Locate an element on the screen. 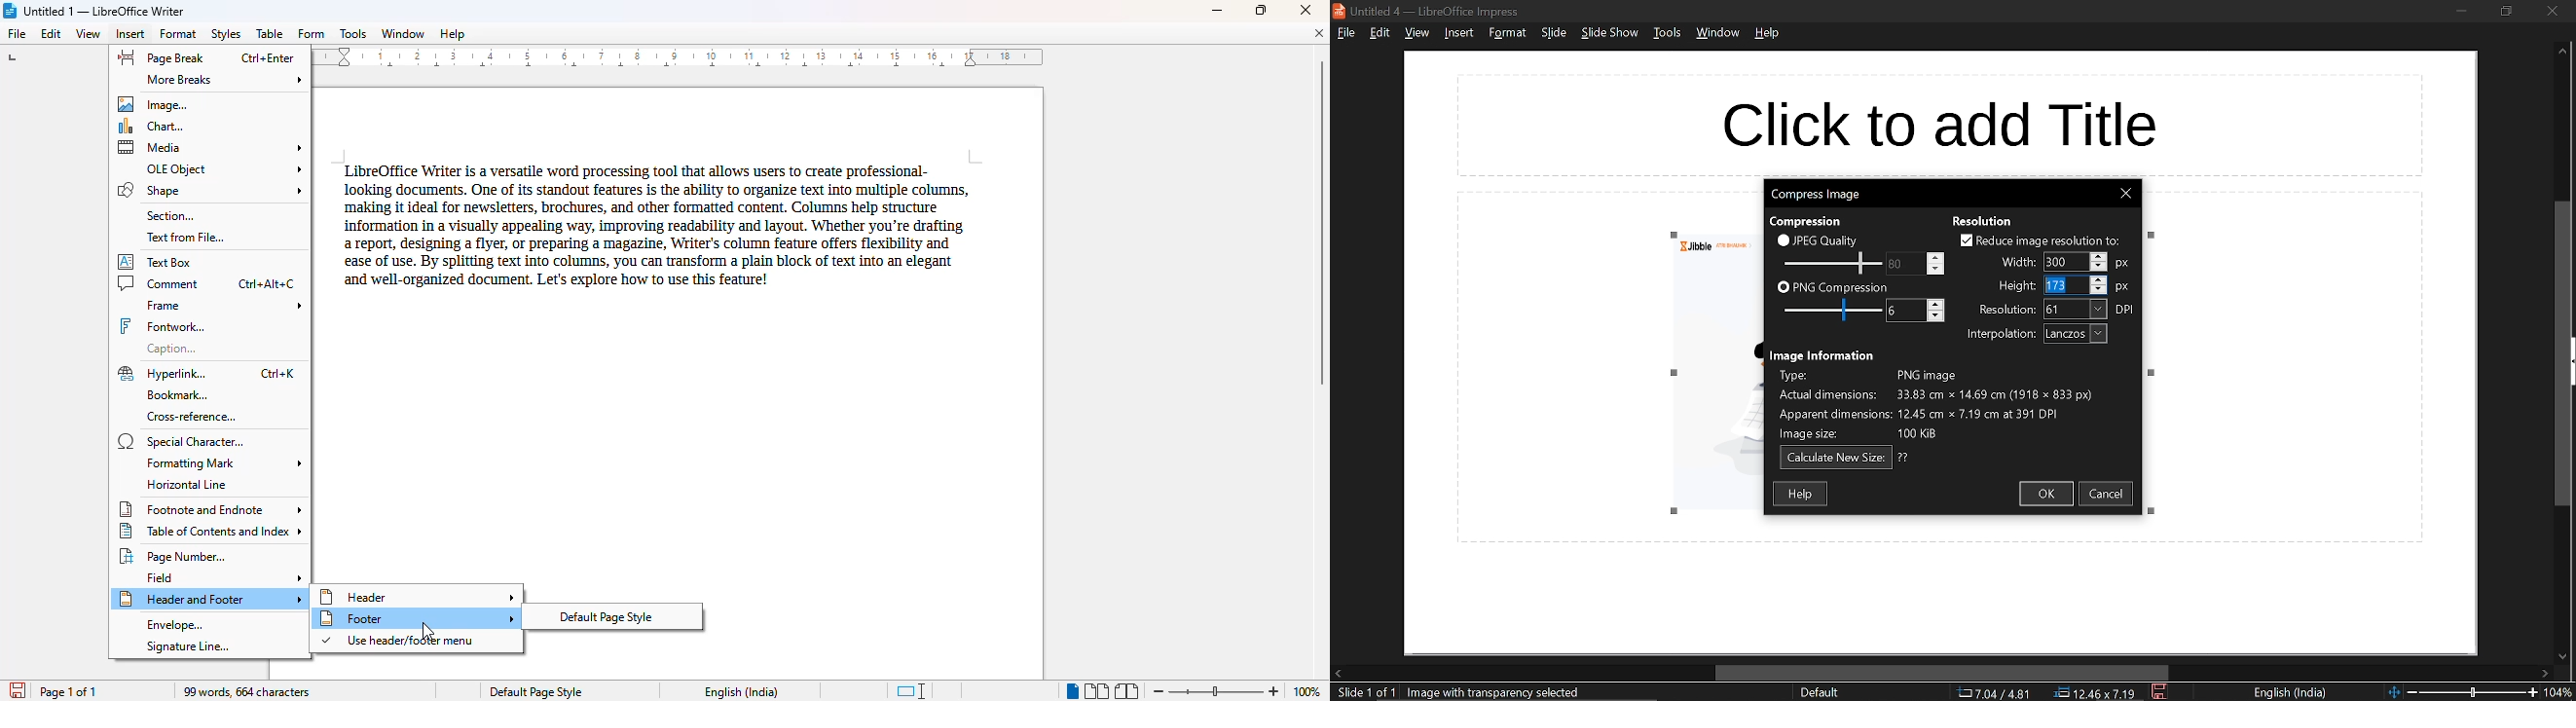 The width and height of the screenshot is (2576, 728). JPEG quality is located at coordinates (1828, 240).